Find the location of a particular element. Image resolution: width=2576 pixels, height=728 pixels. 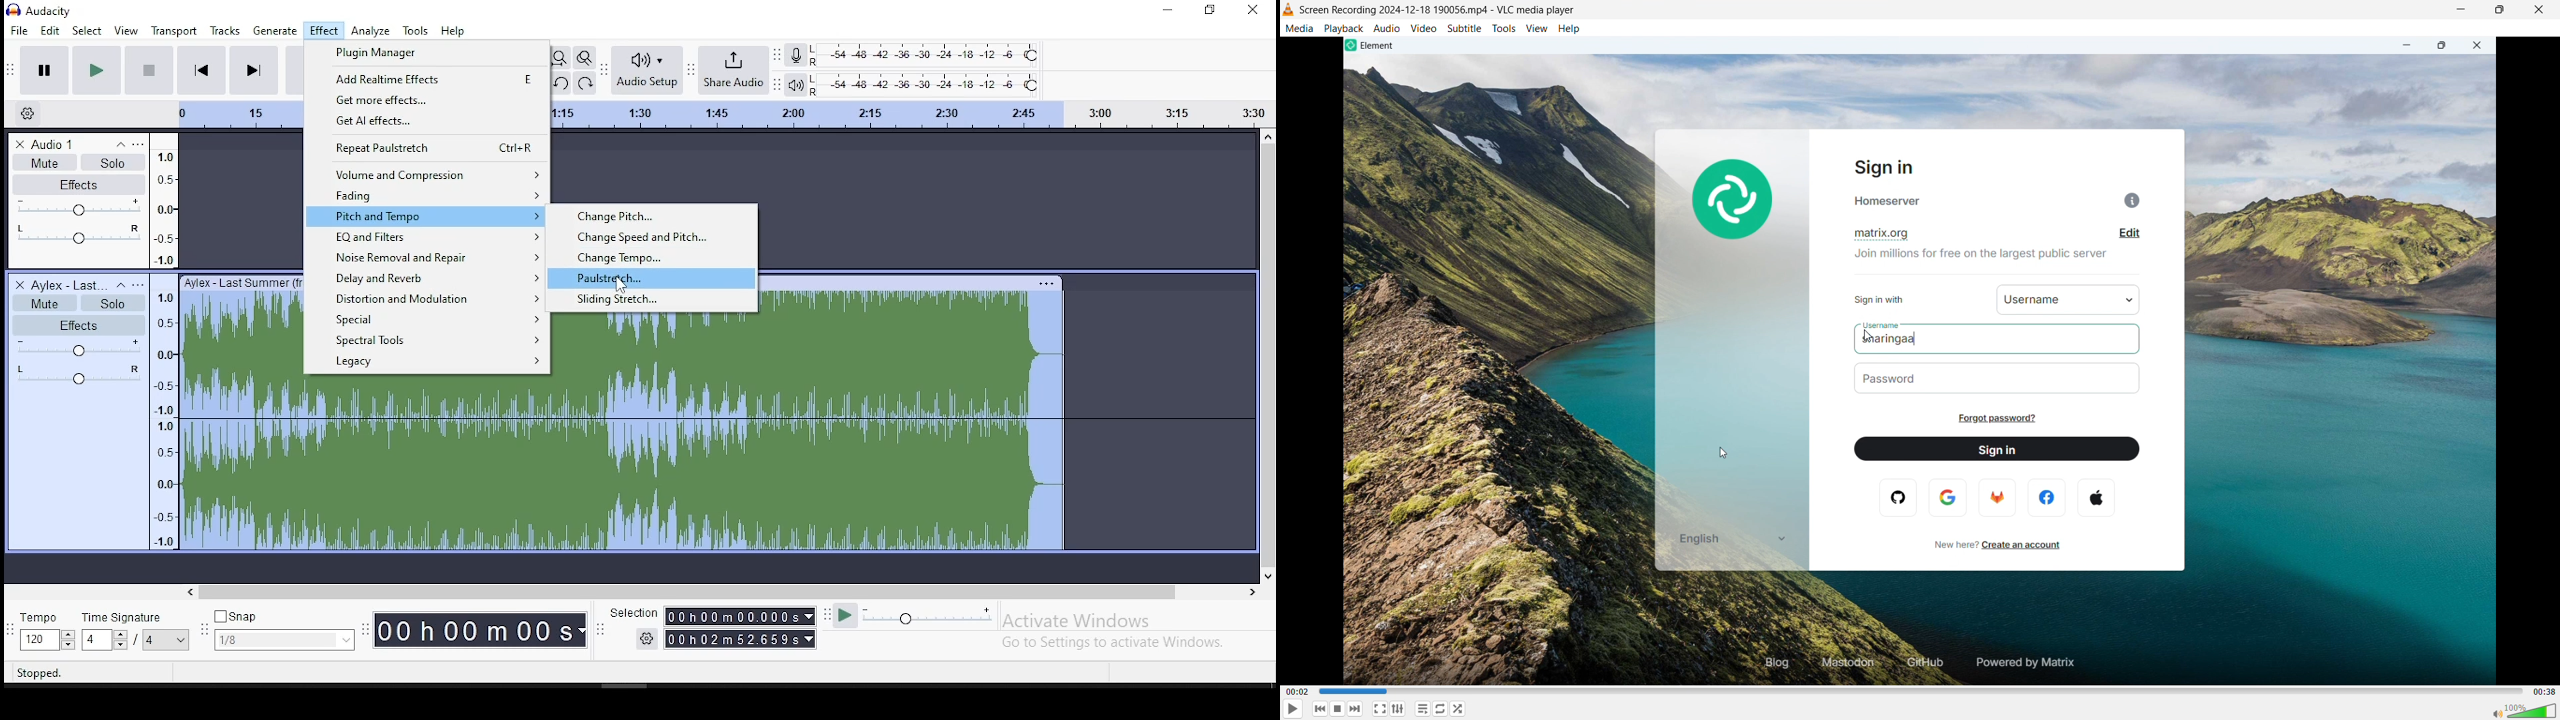

time elapsed-00.02 is located at coordinates (1299, 691).